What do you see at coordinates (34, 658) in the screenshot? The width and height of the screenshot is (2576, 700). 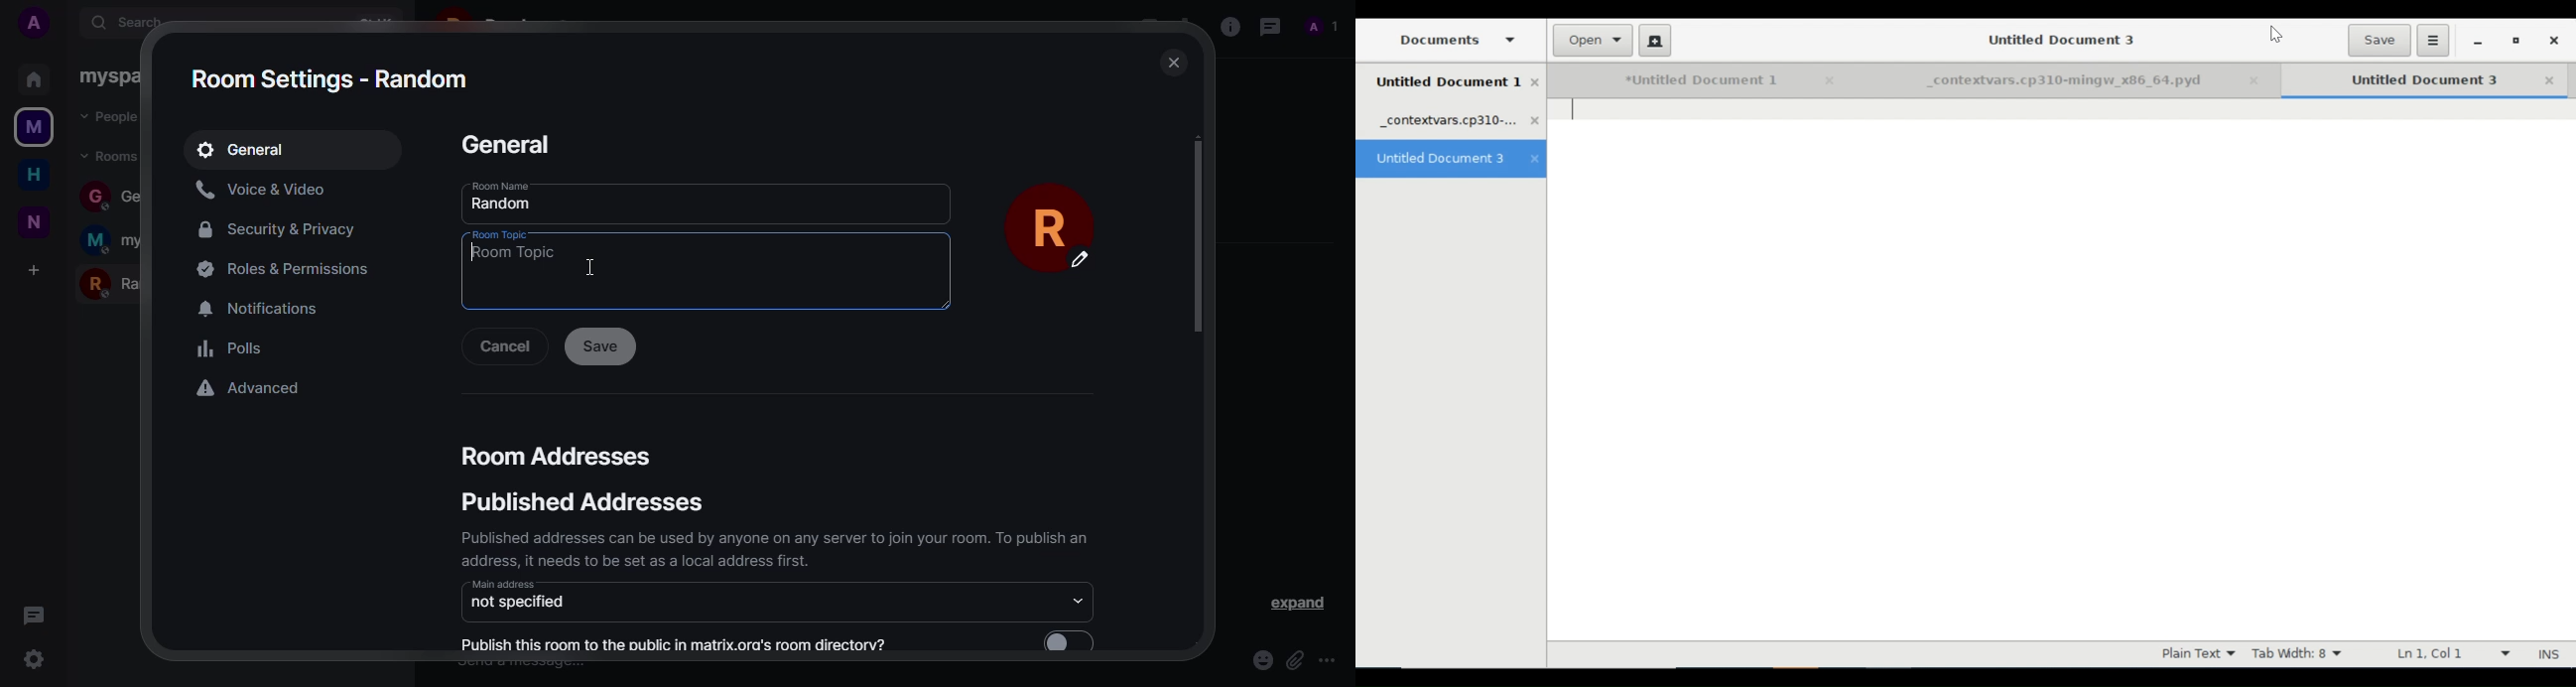 I see `settings` at bounding box center [34, 658].